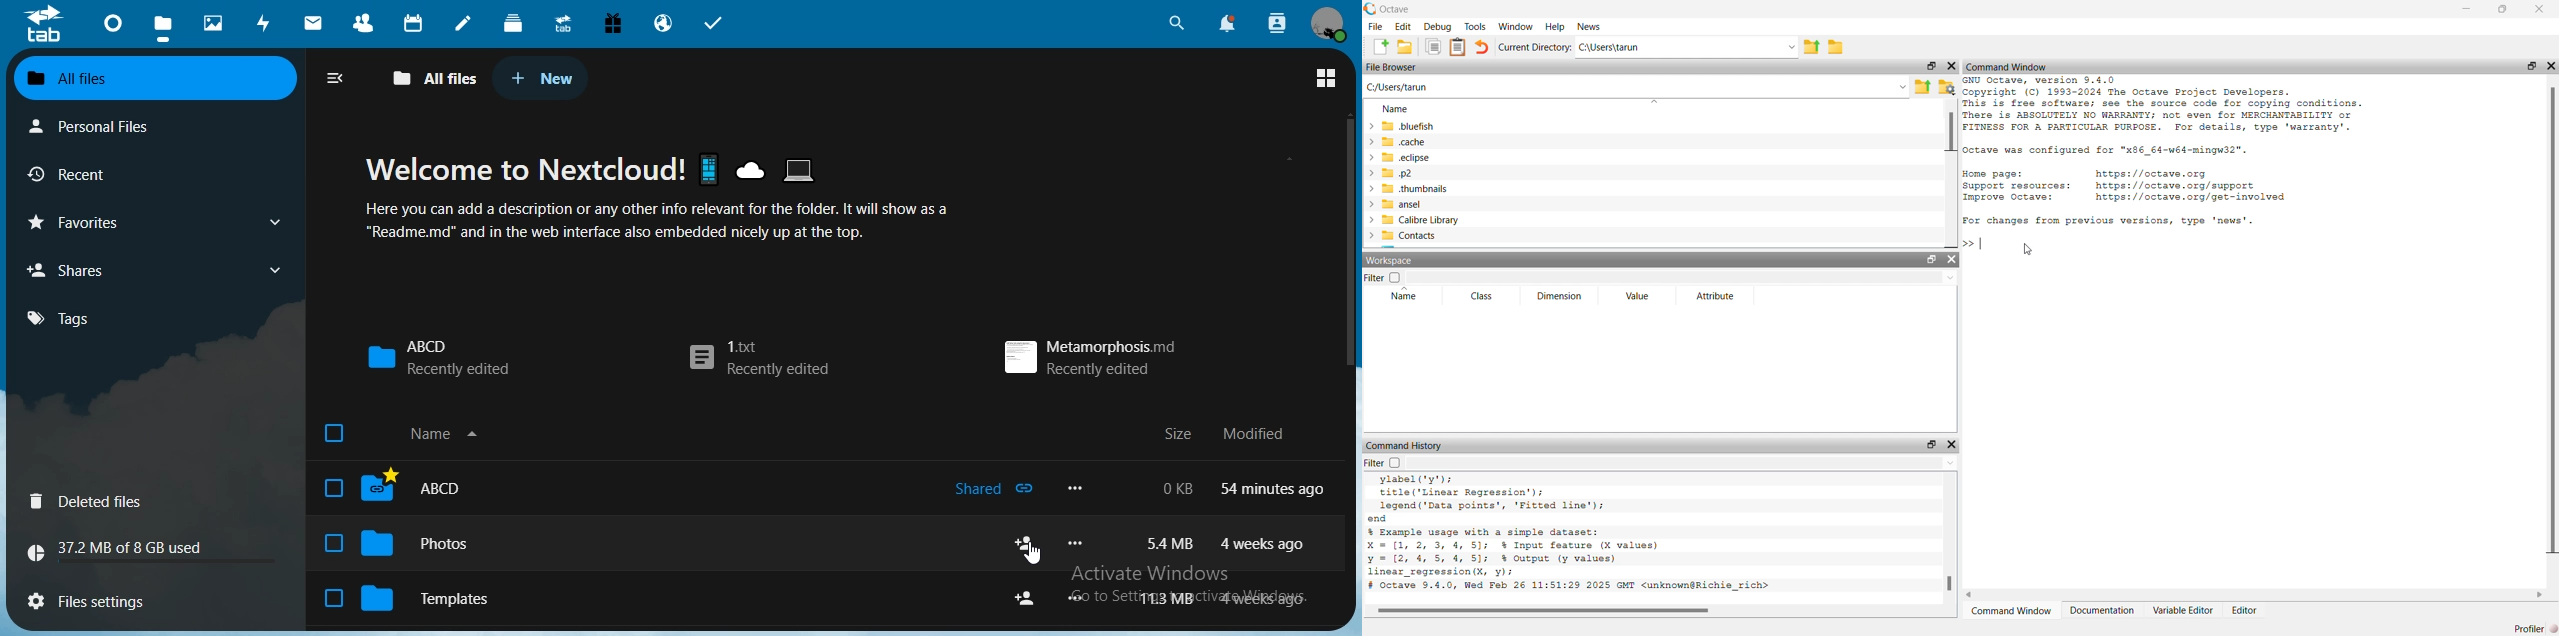 The height and width of the screenshot is (644, 2576). What do you see at coordinates (332, 433) in the screenshot?
I see `check box` at bounding box center [332, 433].